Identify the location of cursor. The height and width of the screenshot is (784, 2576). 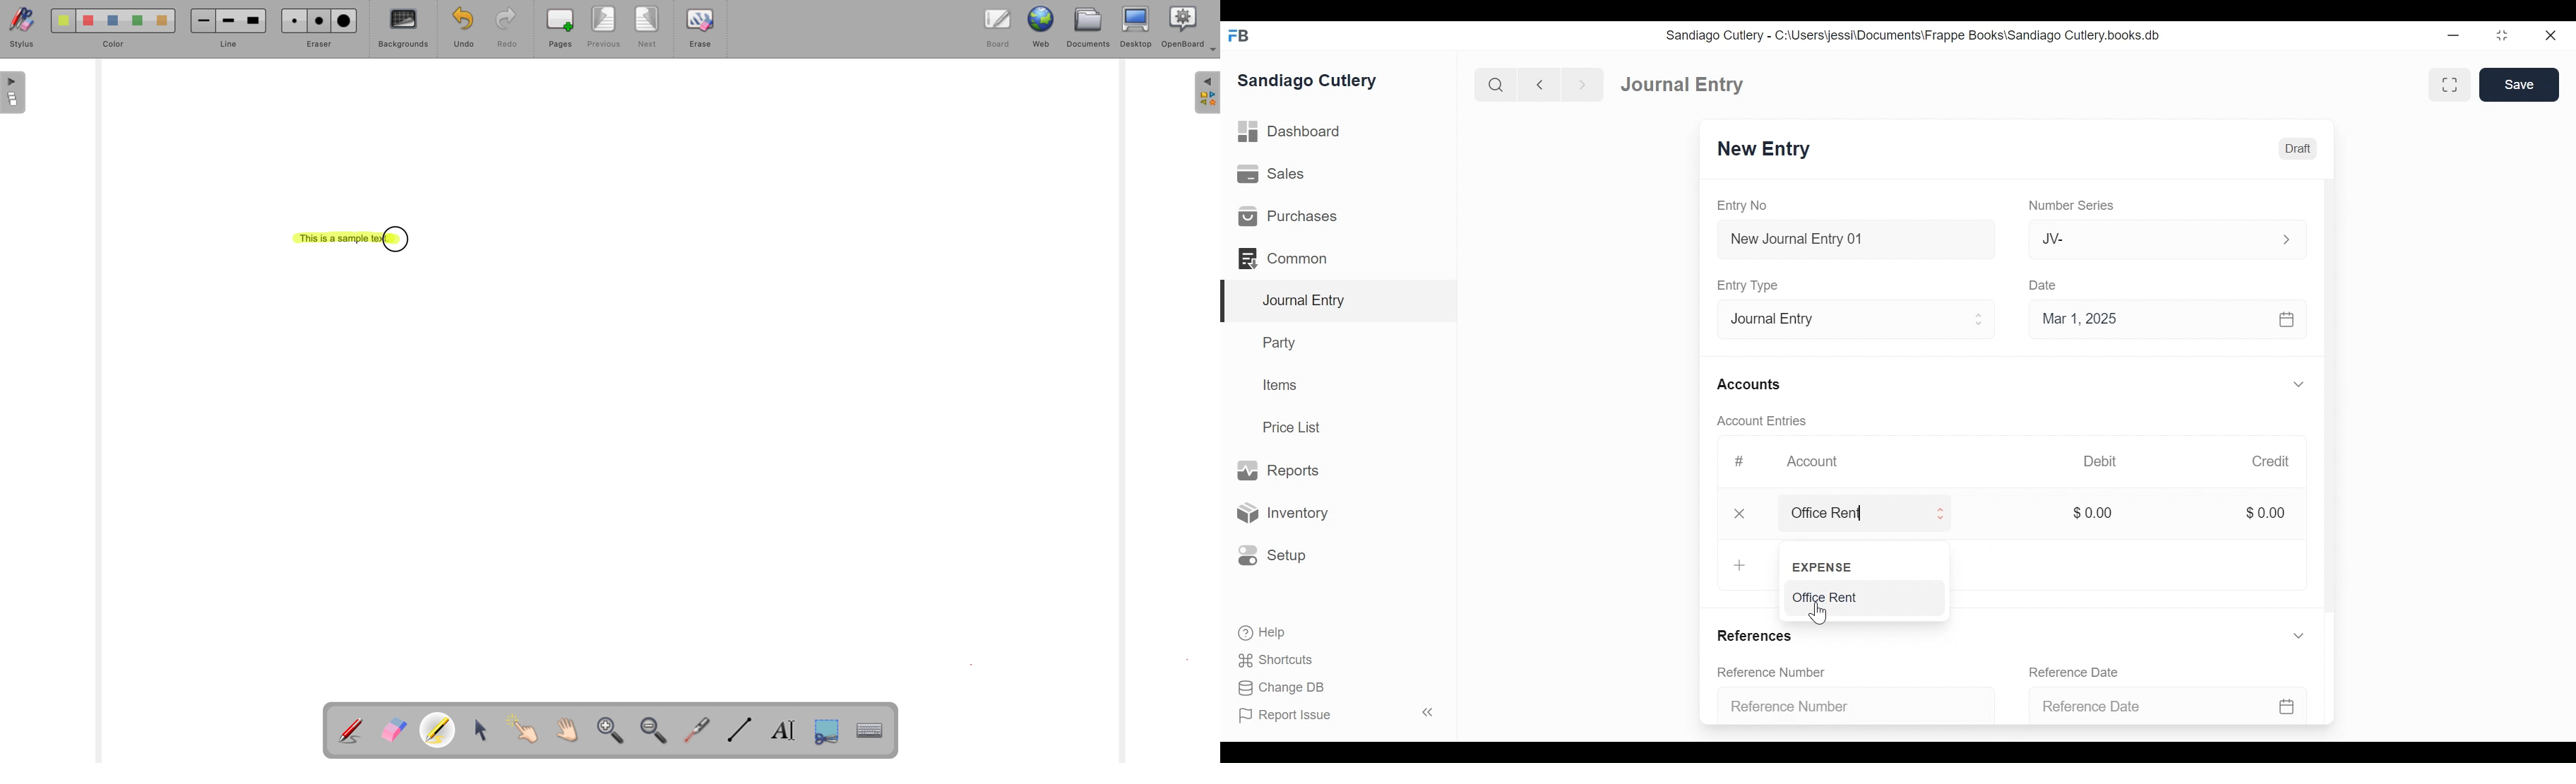
(1787, 513).